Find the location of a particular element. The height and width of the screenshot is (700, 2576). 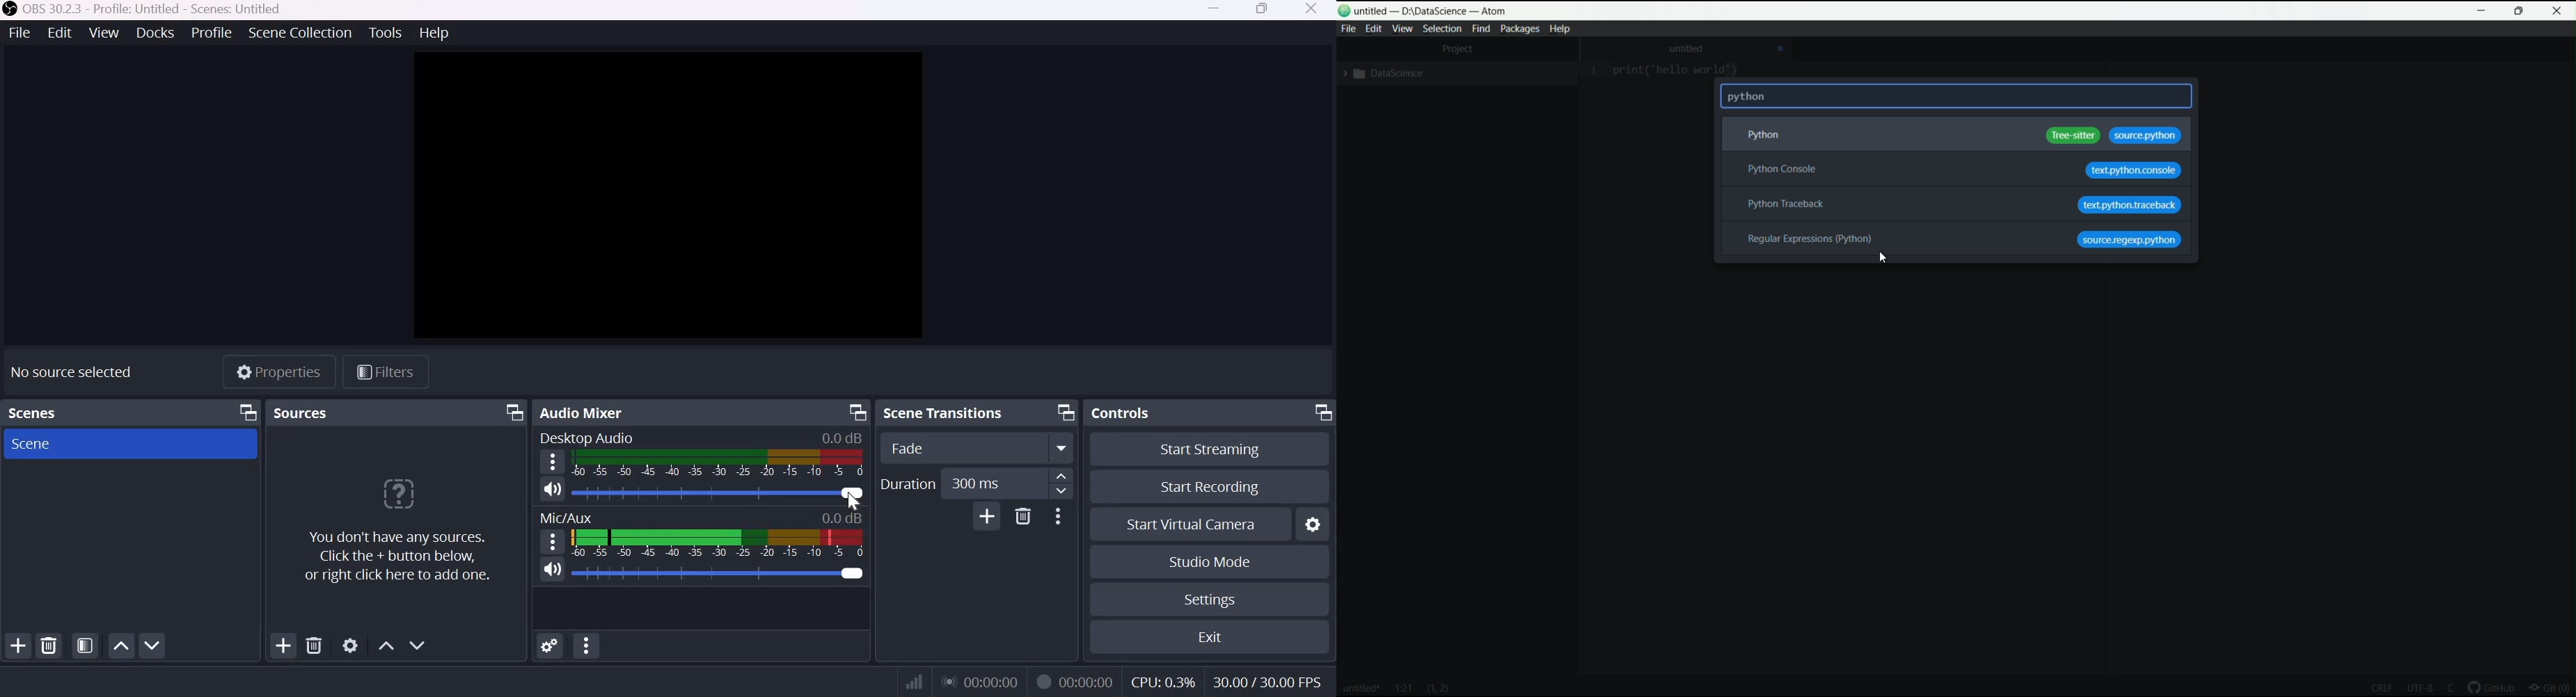

hamburger menu is located at coordinates (551, 462).